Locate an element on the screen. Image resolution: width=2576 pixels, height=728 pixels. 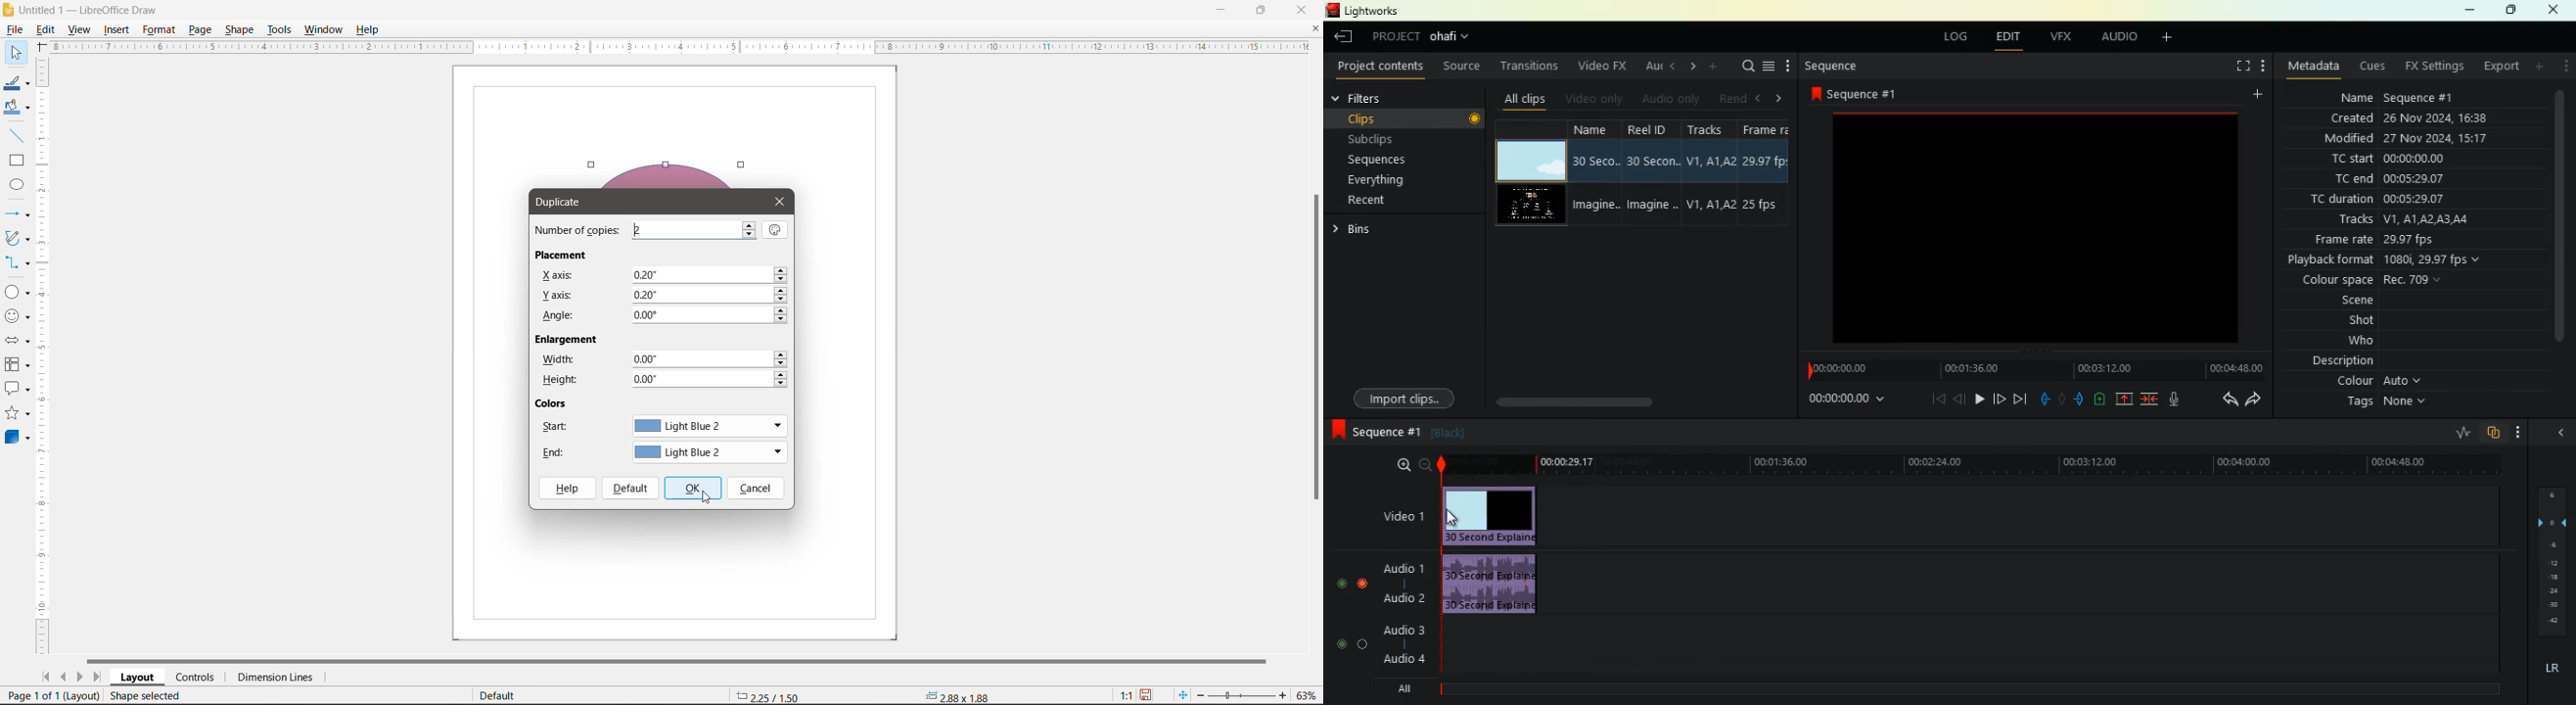
Insert is located at coordinates (117, 28).